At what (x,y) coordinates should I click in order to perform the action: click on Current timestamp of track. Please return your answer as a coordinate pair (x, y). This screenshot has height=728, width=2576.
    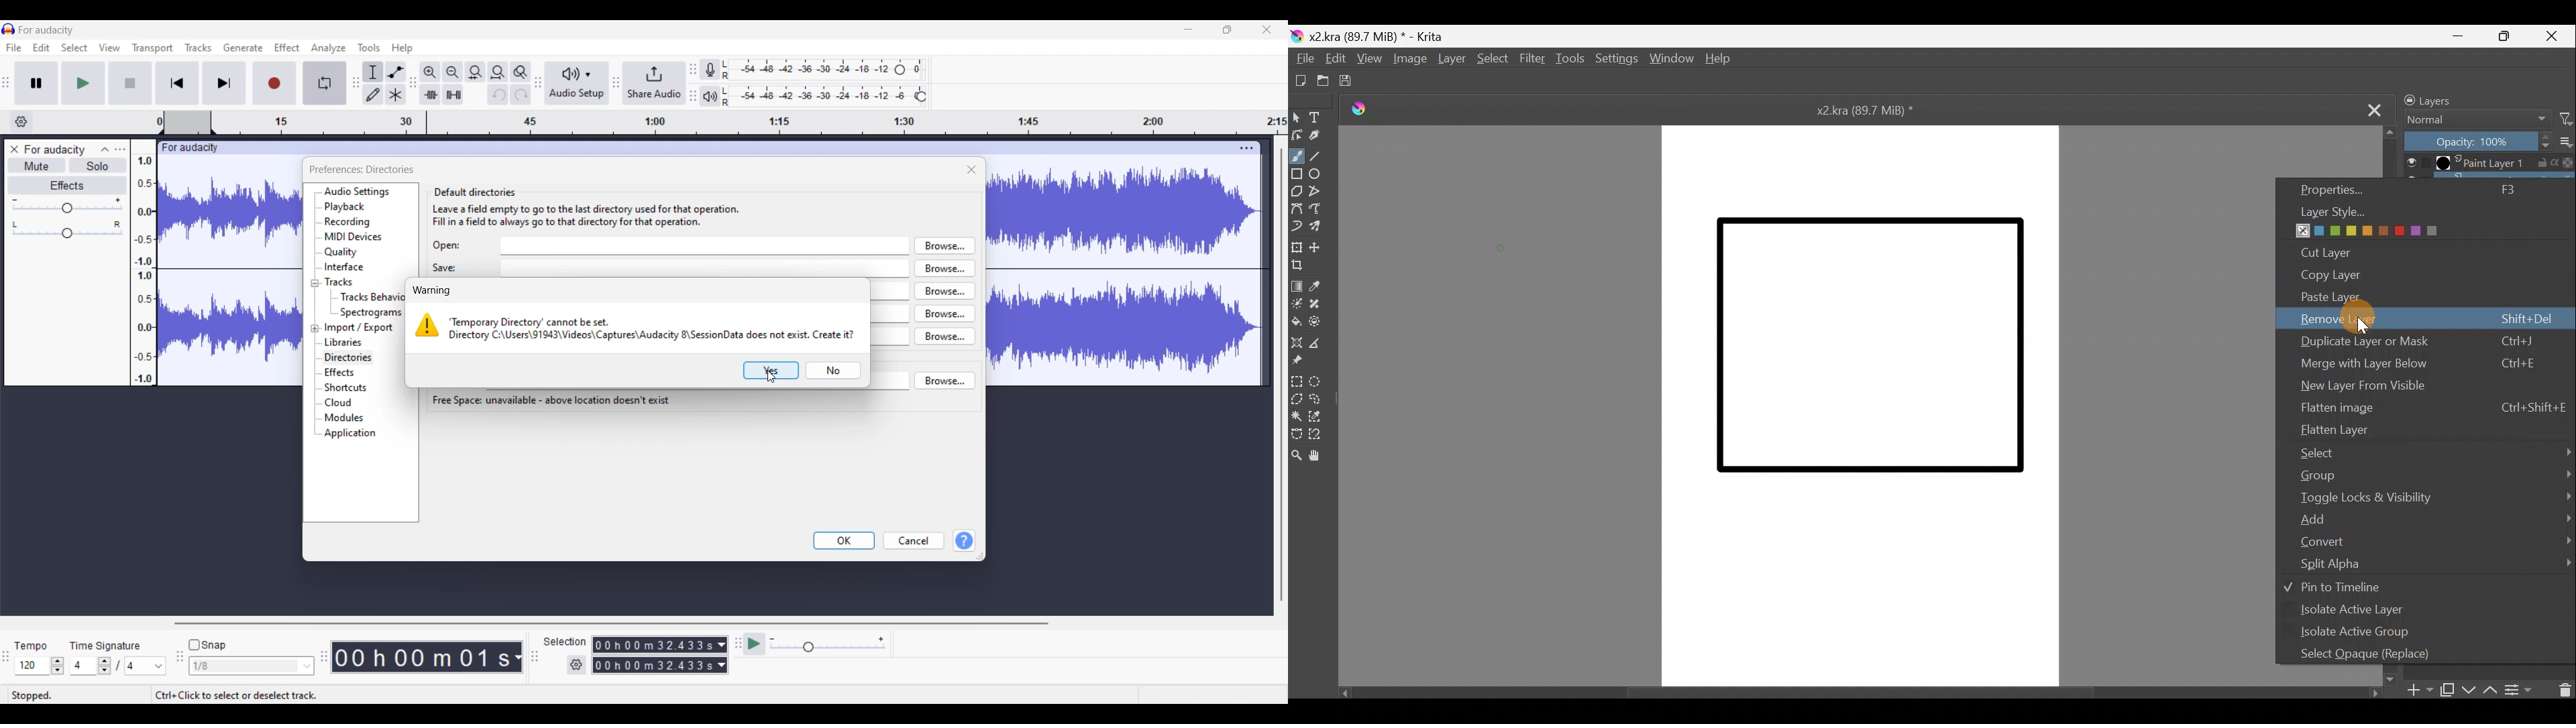
    Looking at the image, I should click on (421, 657).